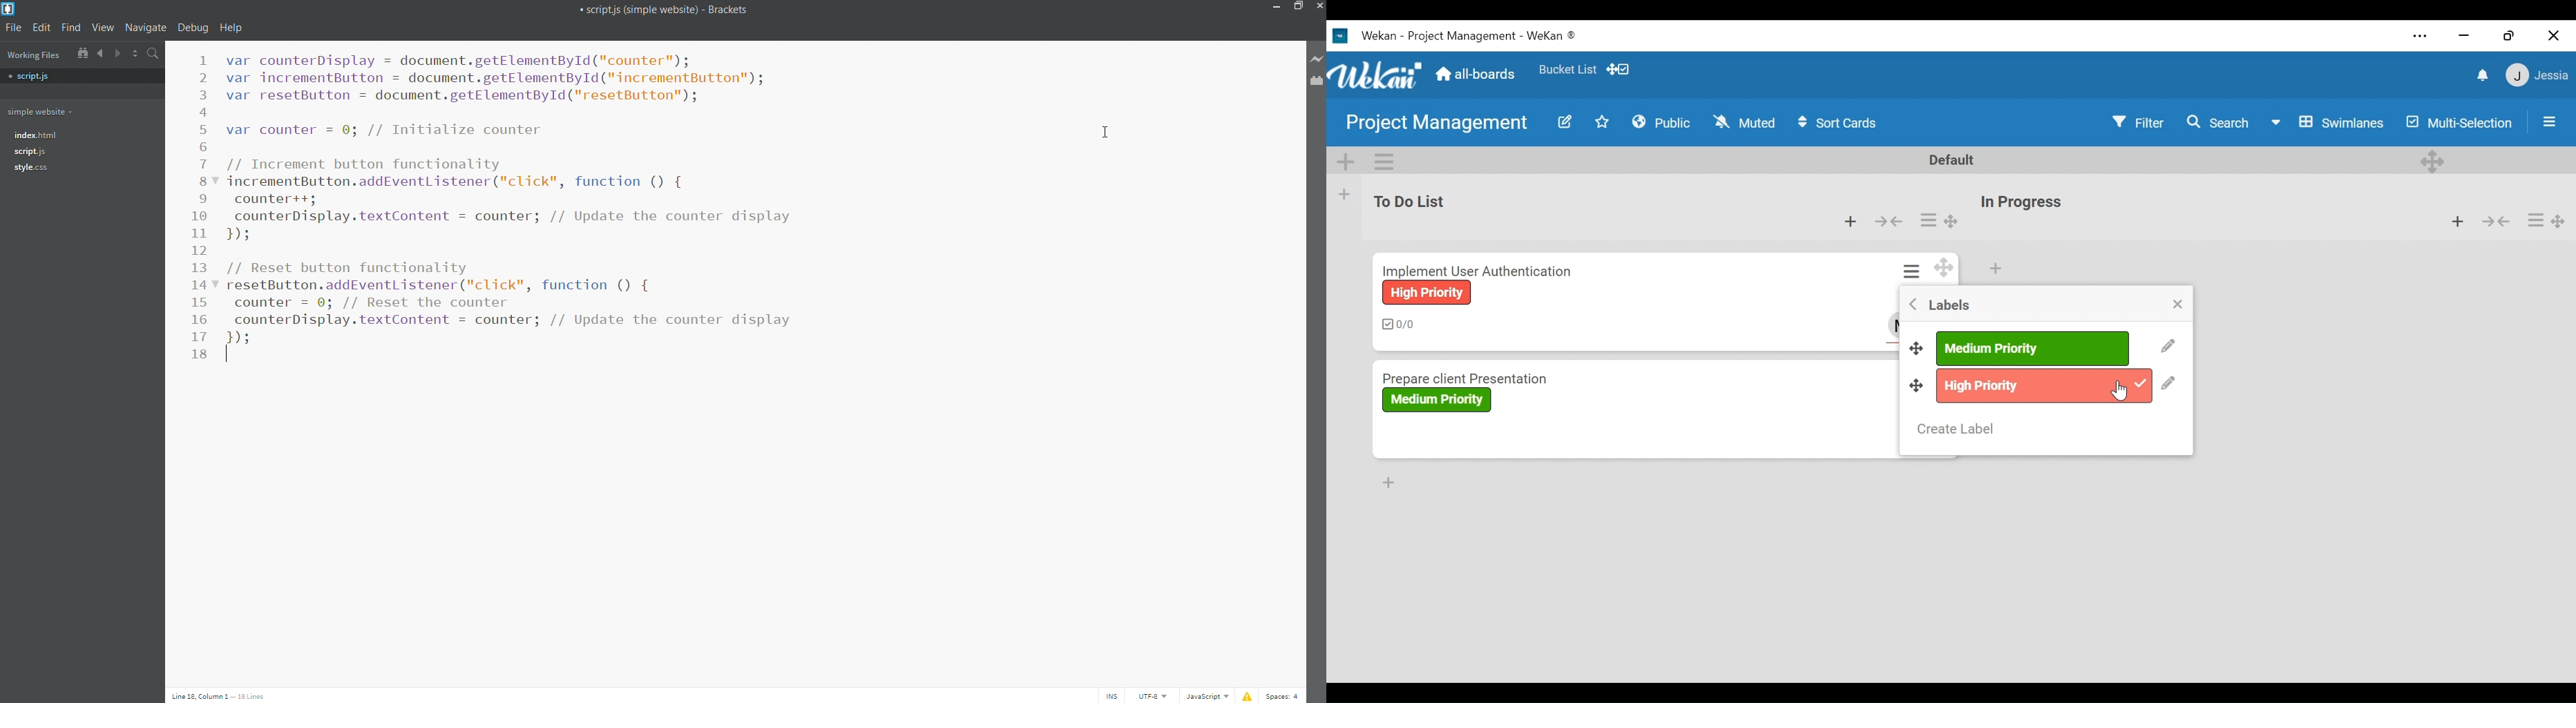 The image size is (2576, 728). I want to click on encoding, so click(1152, 697).